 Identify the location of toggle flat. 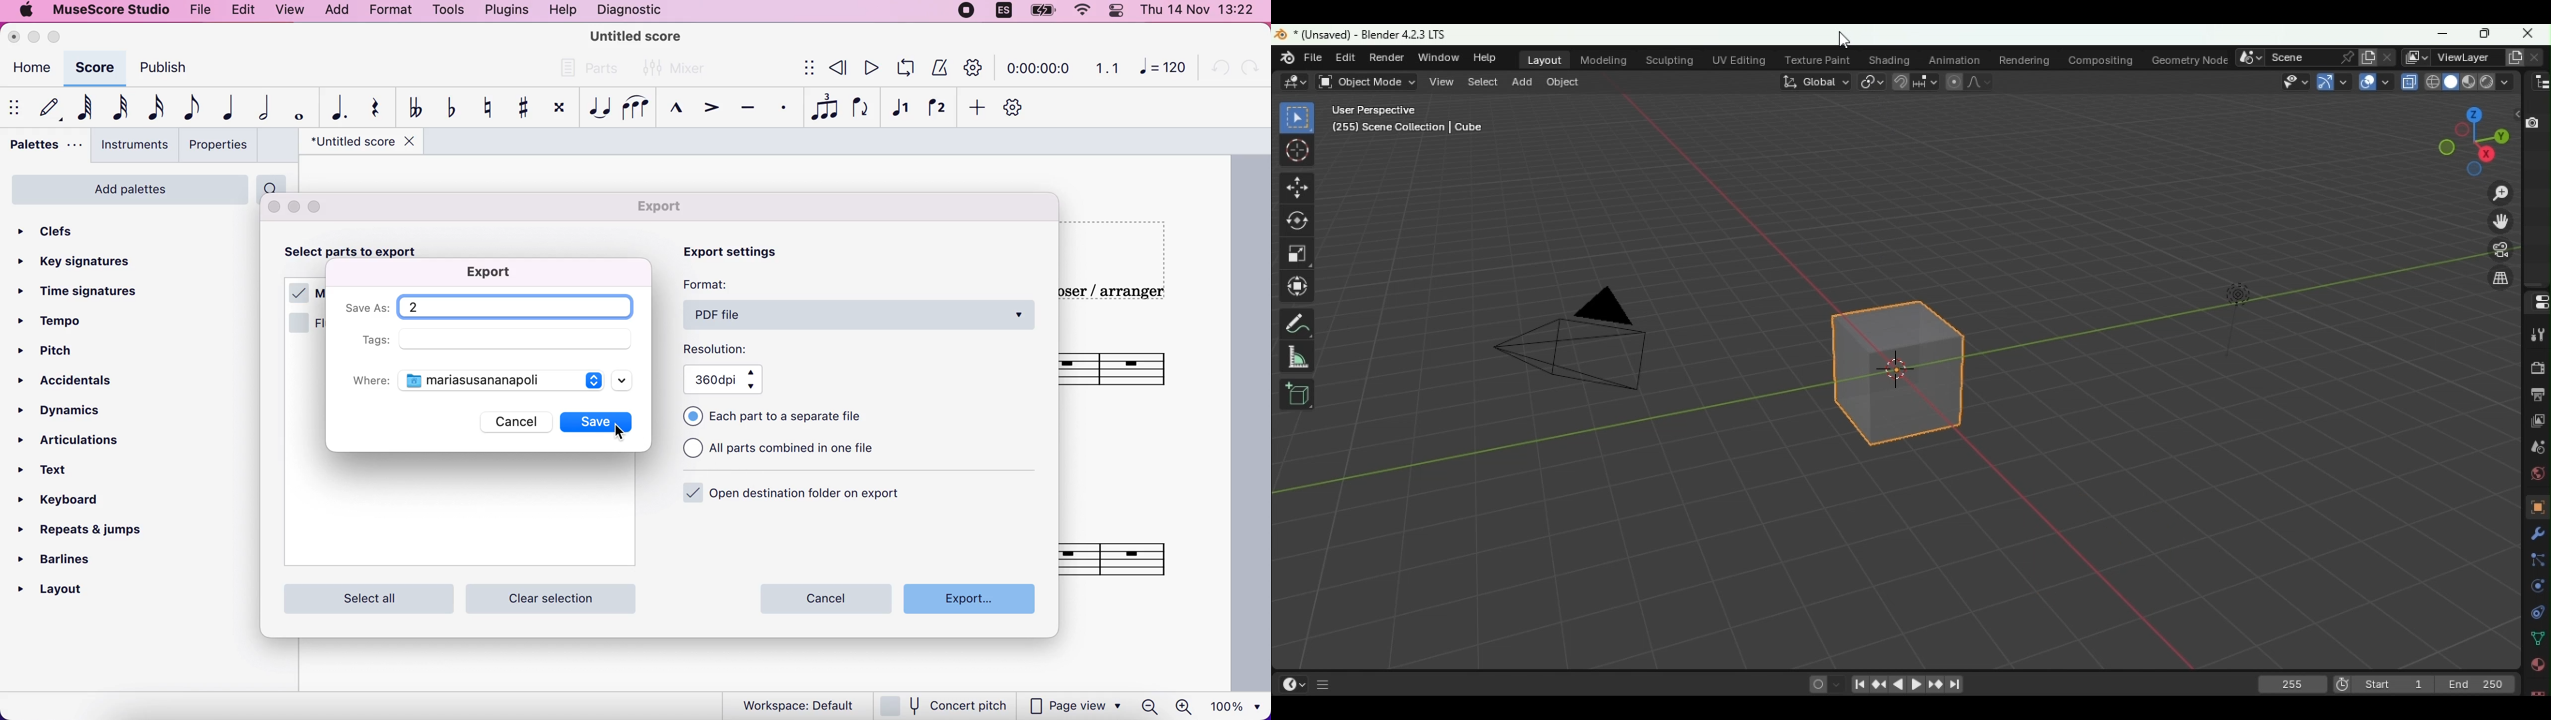
(449, 108).